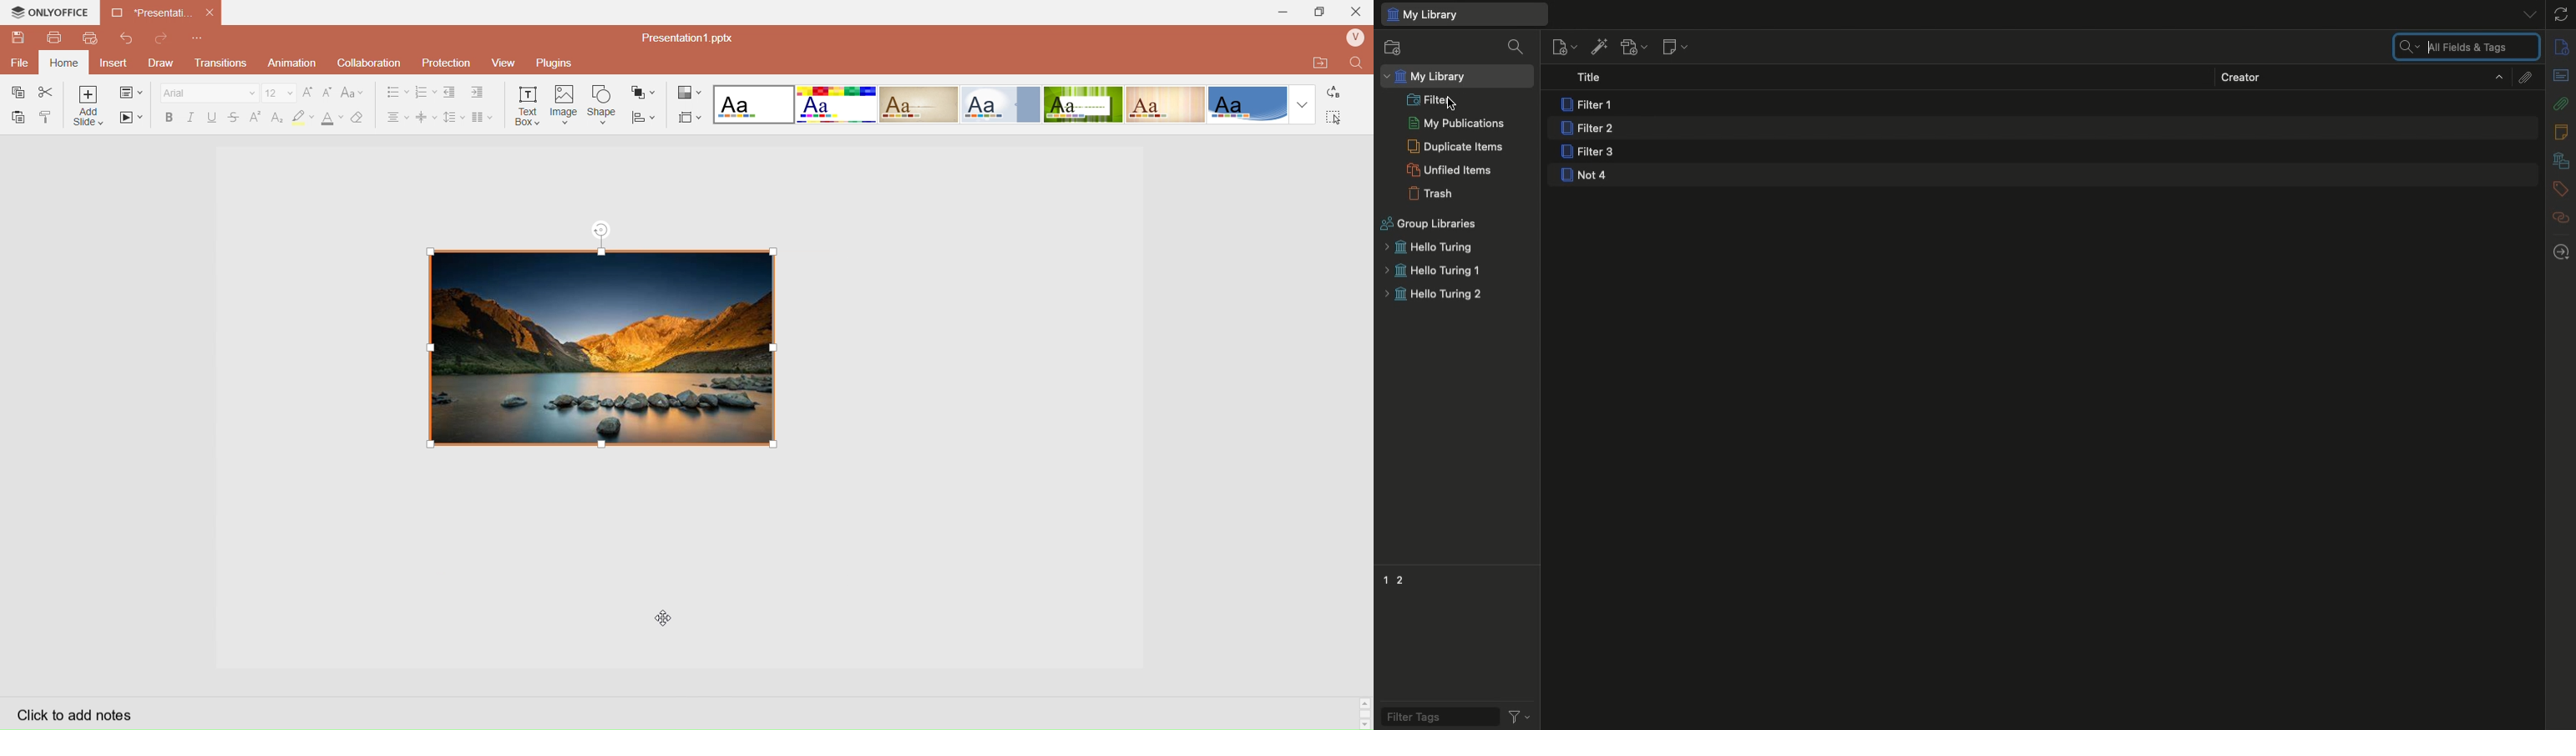  I want to click on Decrease Font Size, so click(328, 93).